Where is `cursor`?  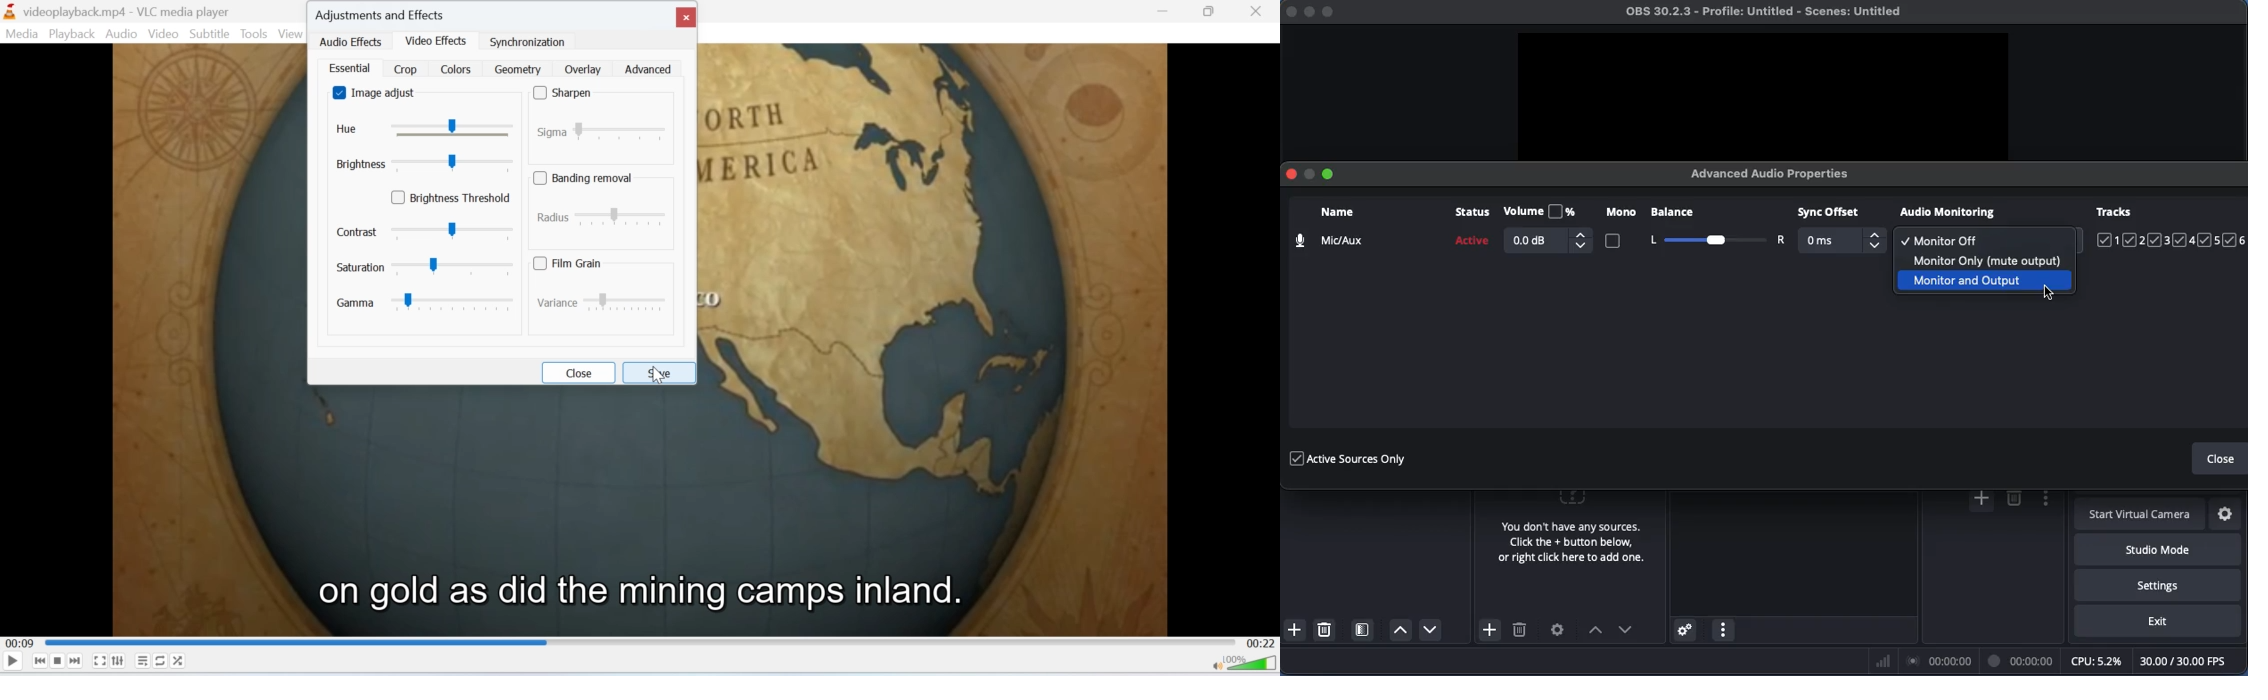
cursor is located at coordinates (2051, 296).